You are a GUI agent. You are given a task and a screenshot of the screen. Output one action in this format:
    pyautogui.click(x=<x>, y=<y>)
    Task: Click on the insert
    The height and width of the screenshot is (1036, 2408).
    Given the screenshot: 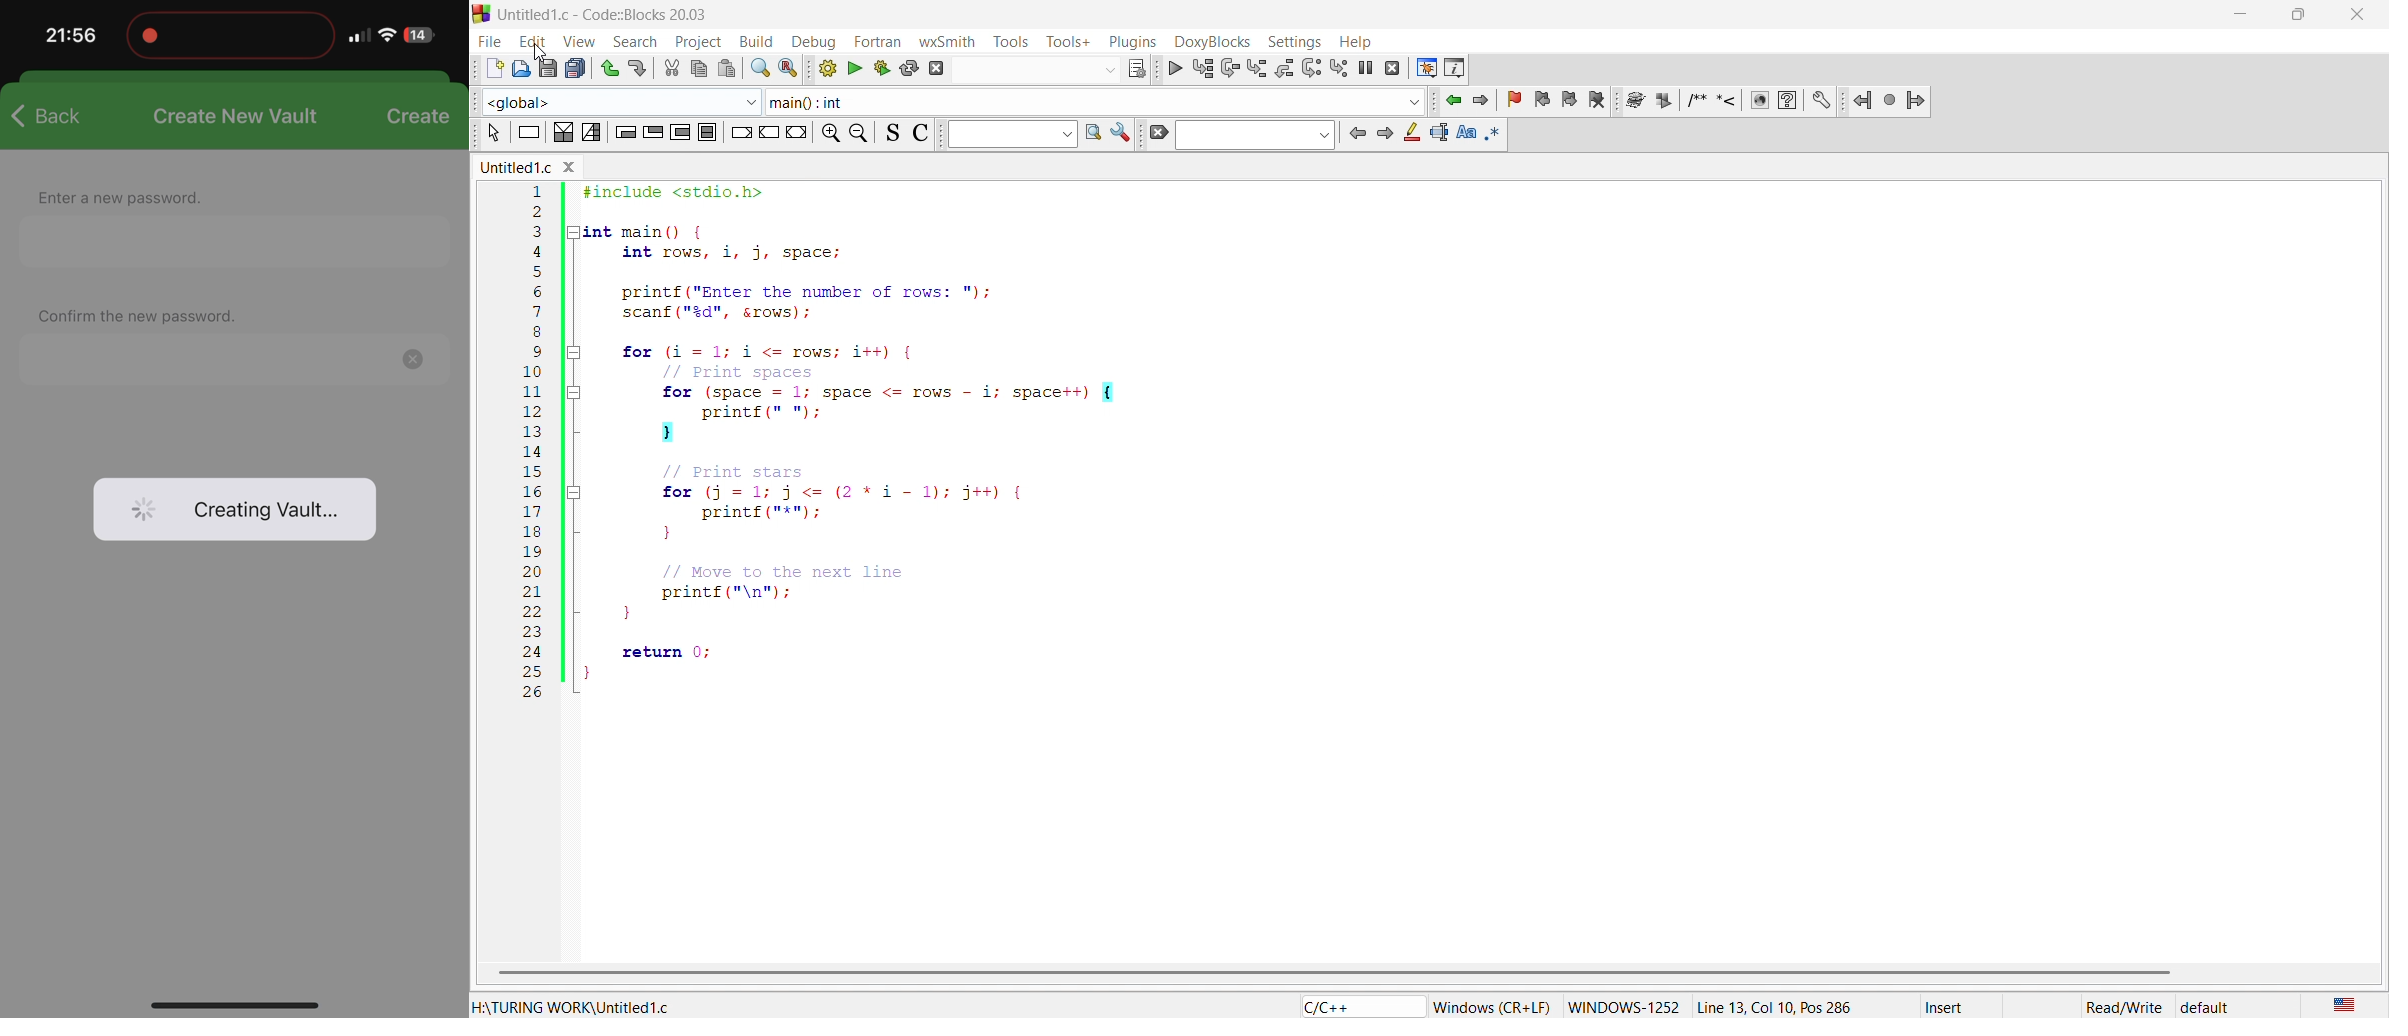 What is the action you would take?
    pyautogui.click(x=1947, y=1006)
    